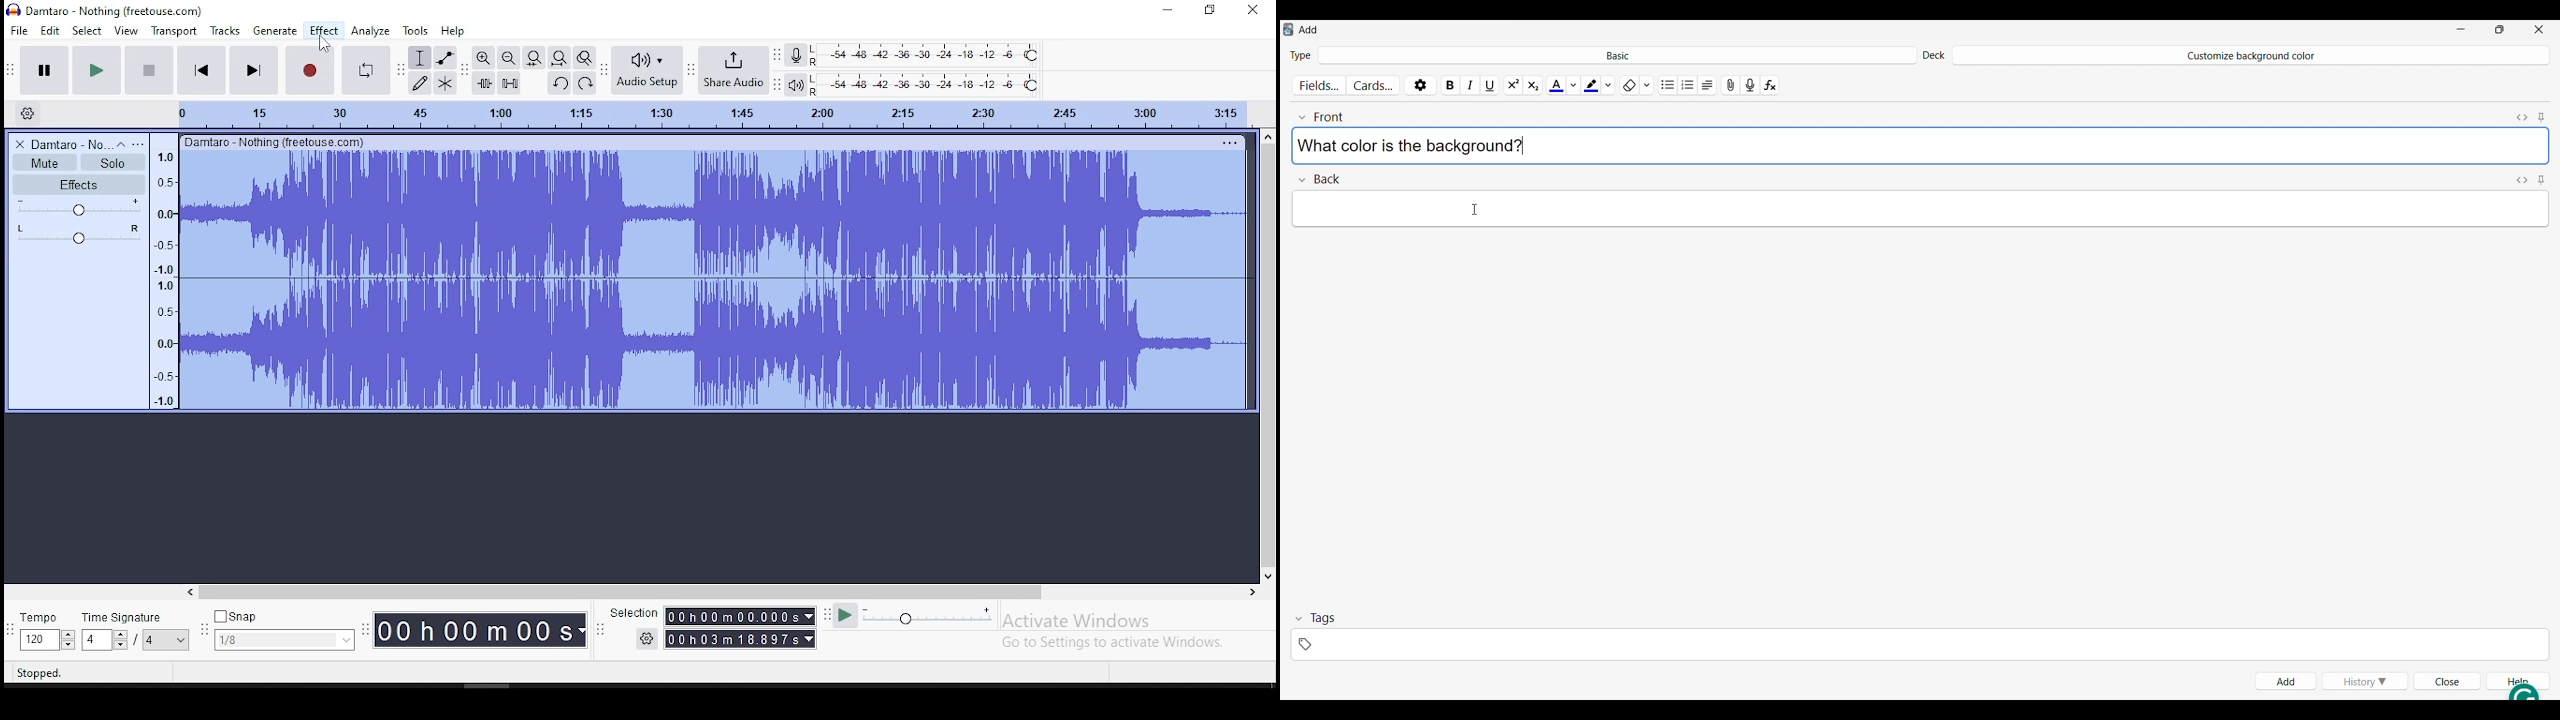 This screenshot has height=728, width=2576. I want to click on tools, so click(416, 30).